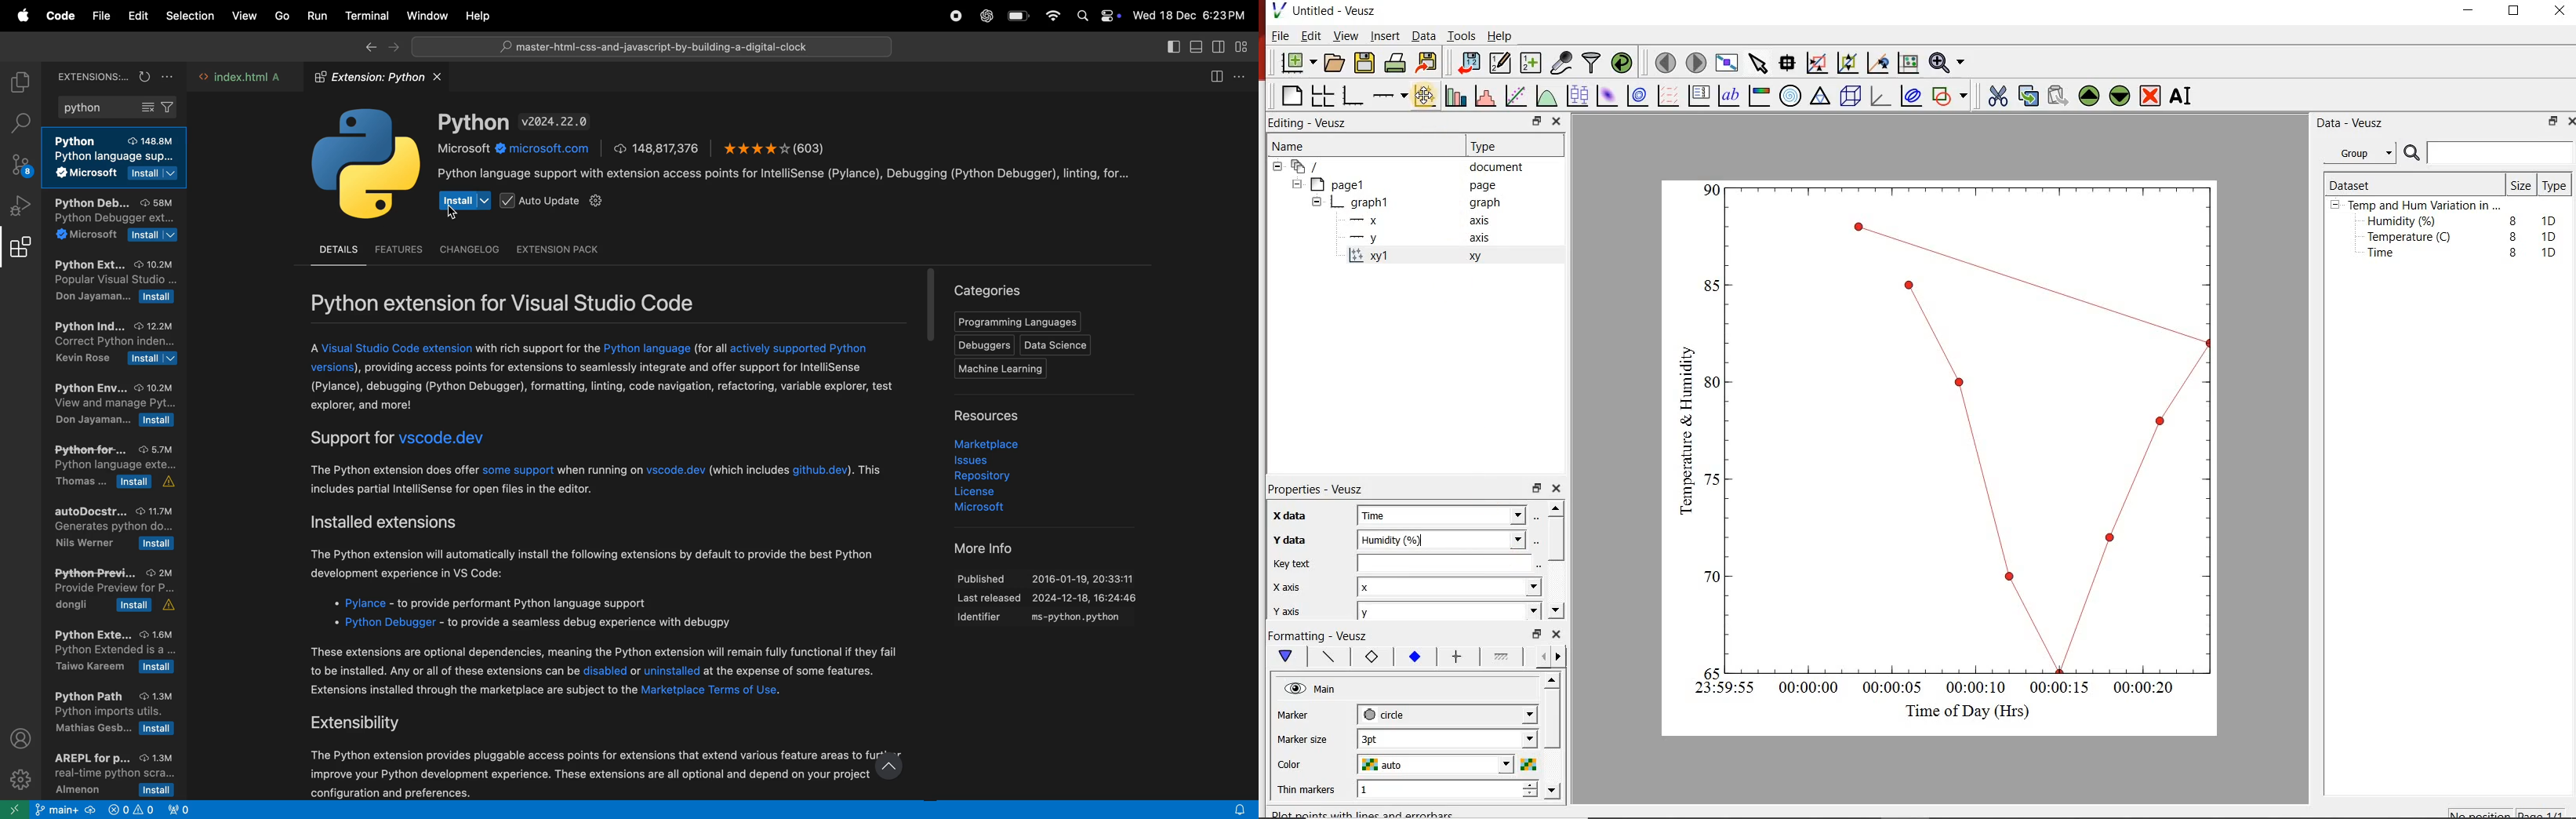 The height and width of the screenshot is (840, 2576). I want to click on Remove the selected widget, so click(2152, 96).